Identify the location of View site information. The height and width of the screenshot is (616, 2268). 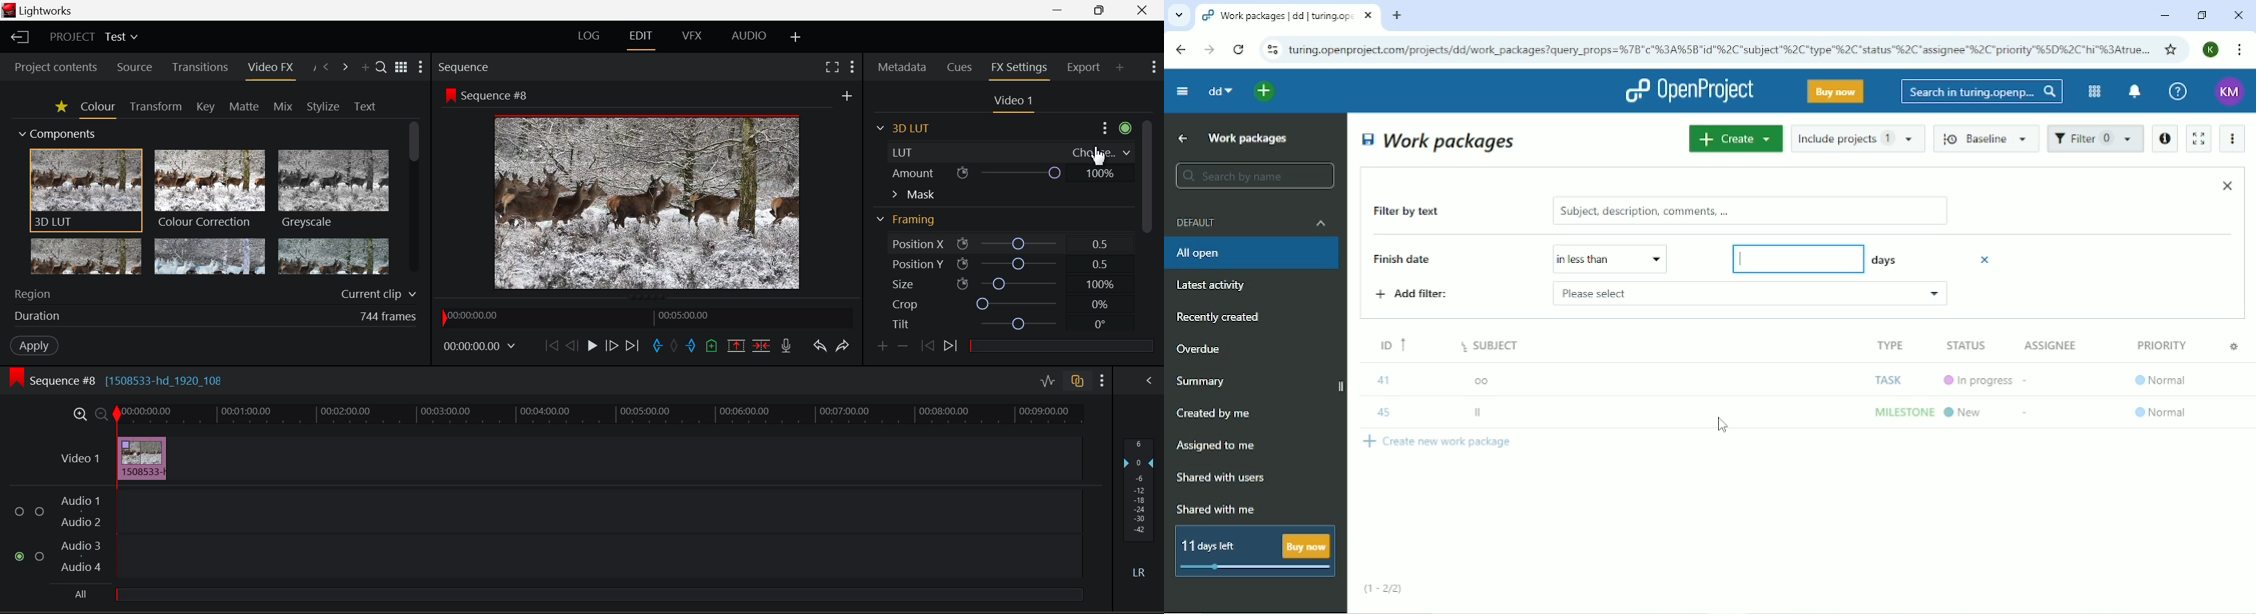
(1272, 50).